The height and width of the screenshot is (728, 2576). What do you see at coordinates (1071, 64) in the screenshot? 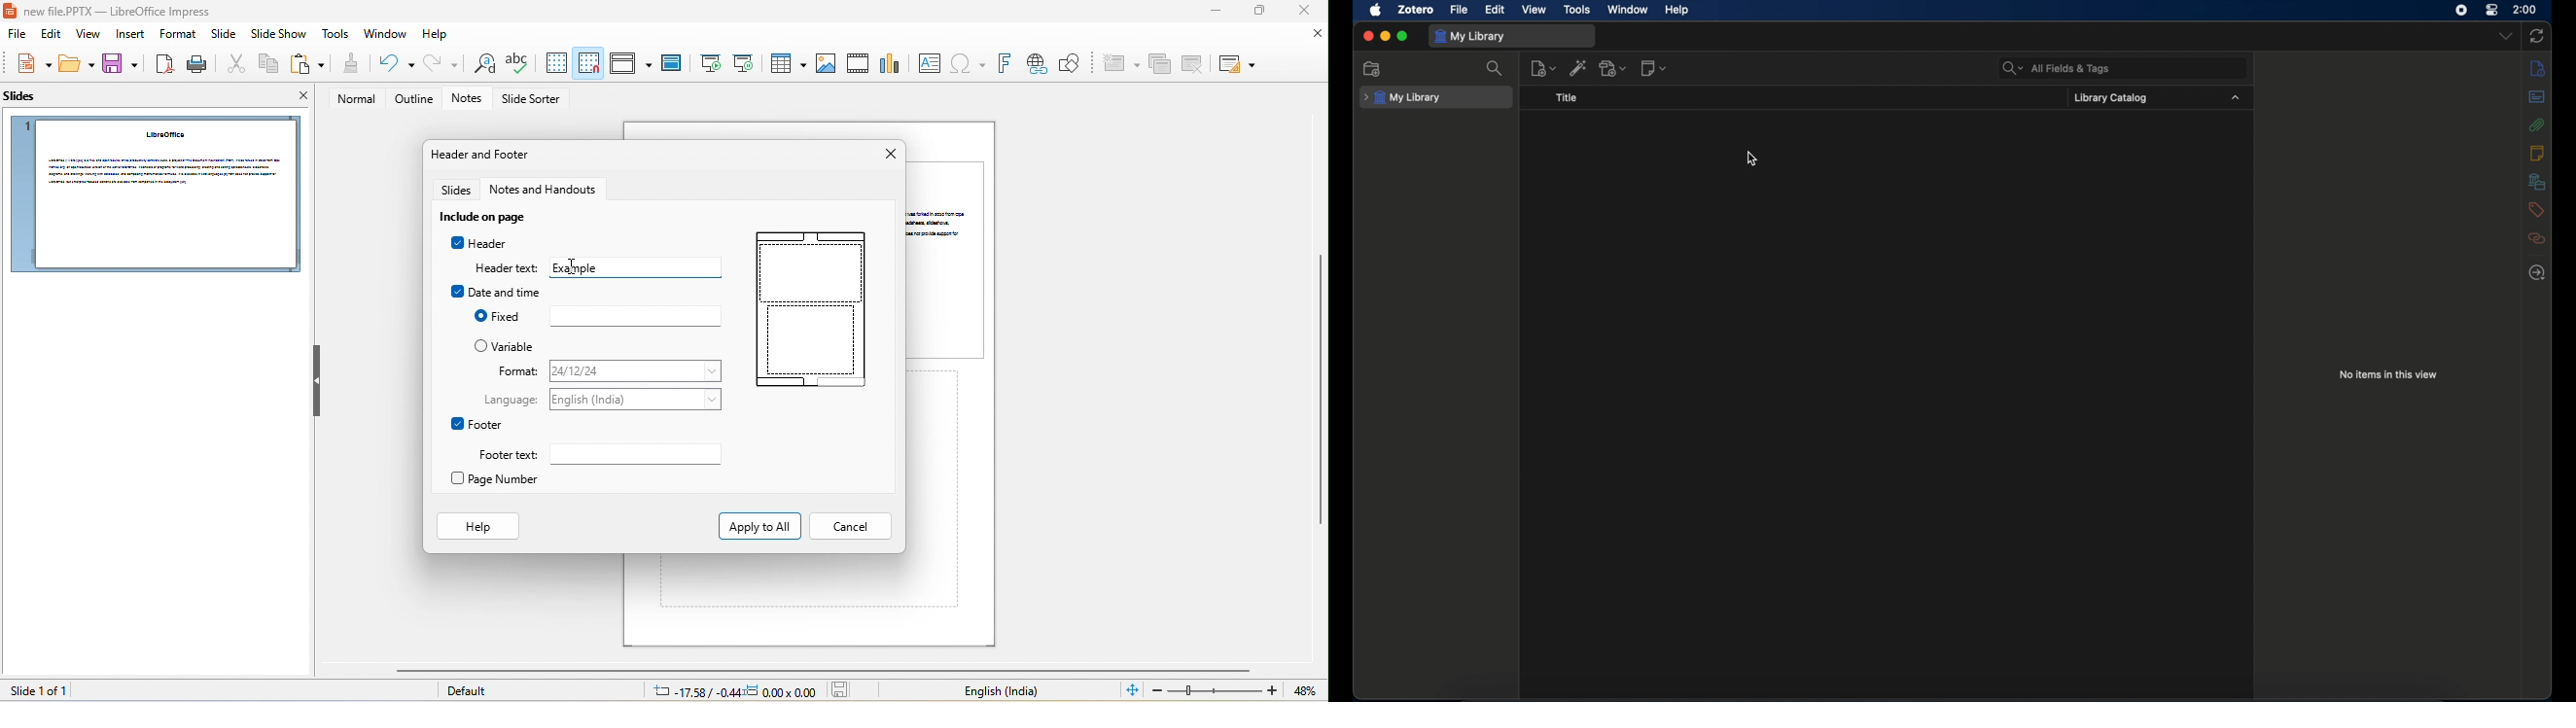
I see `how draw function` at bounding box center [1071, 64].